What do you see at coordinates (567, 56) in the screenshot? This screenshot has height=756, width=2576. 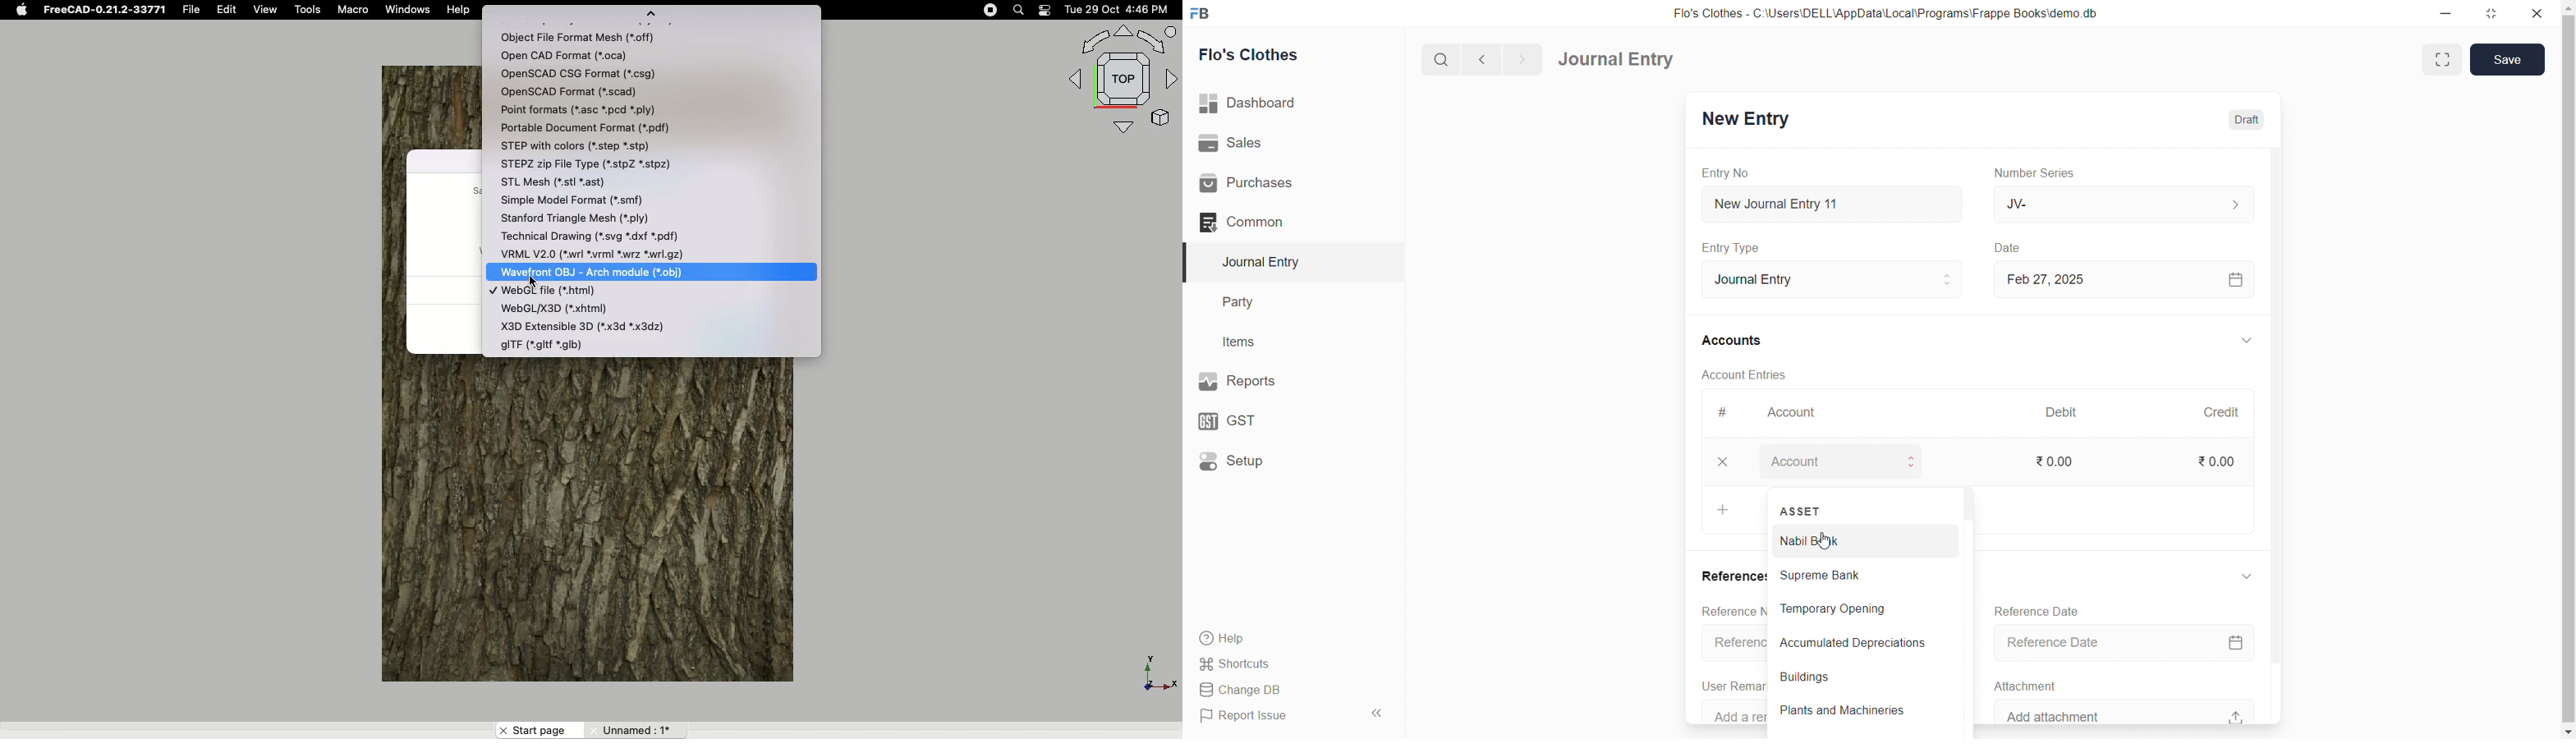 I see `Open CAD format (*.oca)` at bounding box center [567, 56].